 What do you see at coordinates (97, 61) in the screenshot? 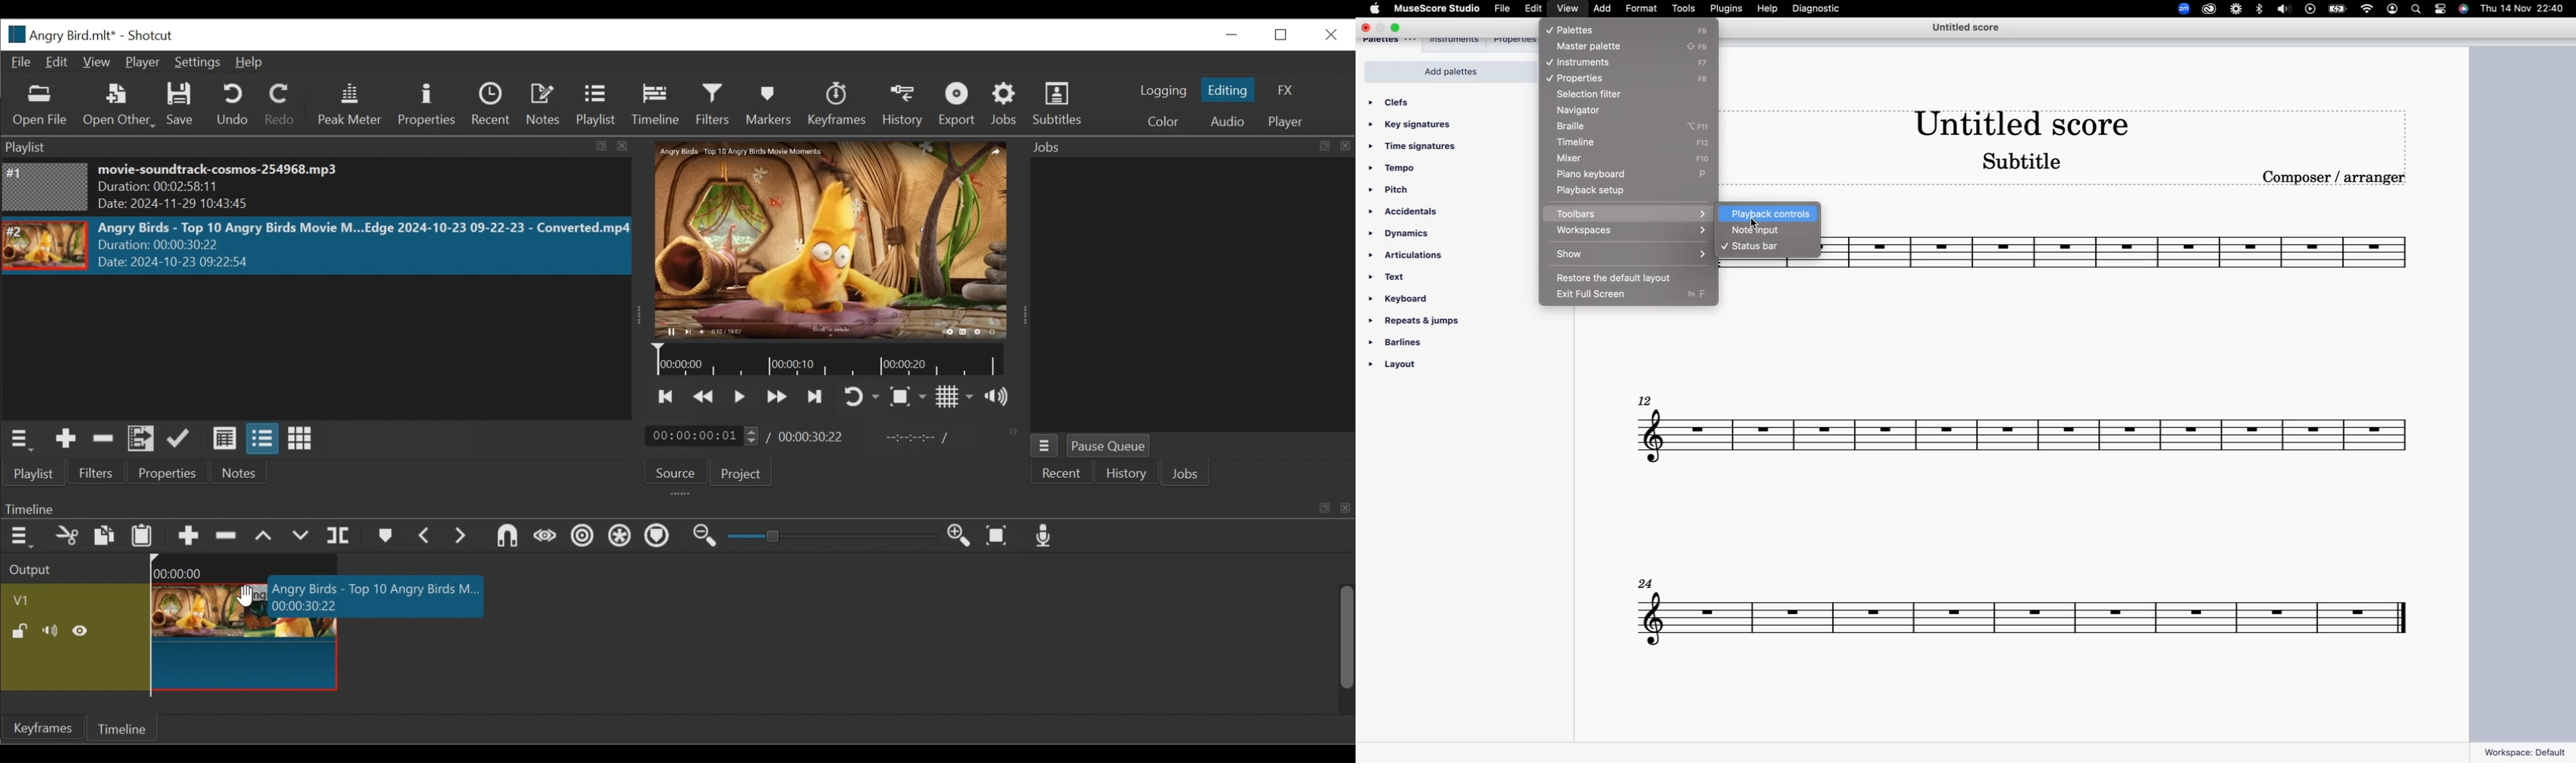
I see `View` at bounding box center [97, 61].